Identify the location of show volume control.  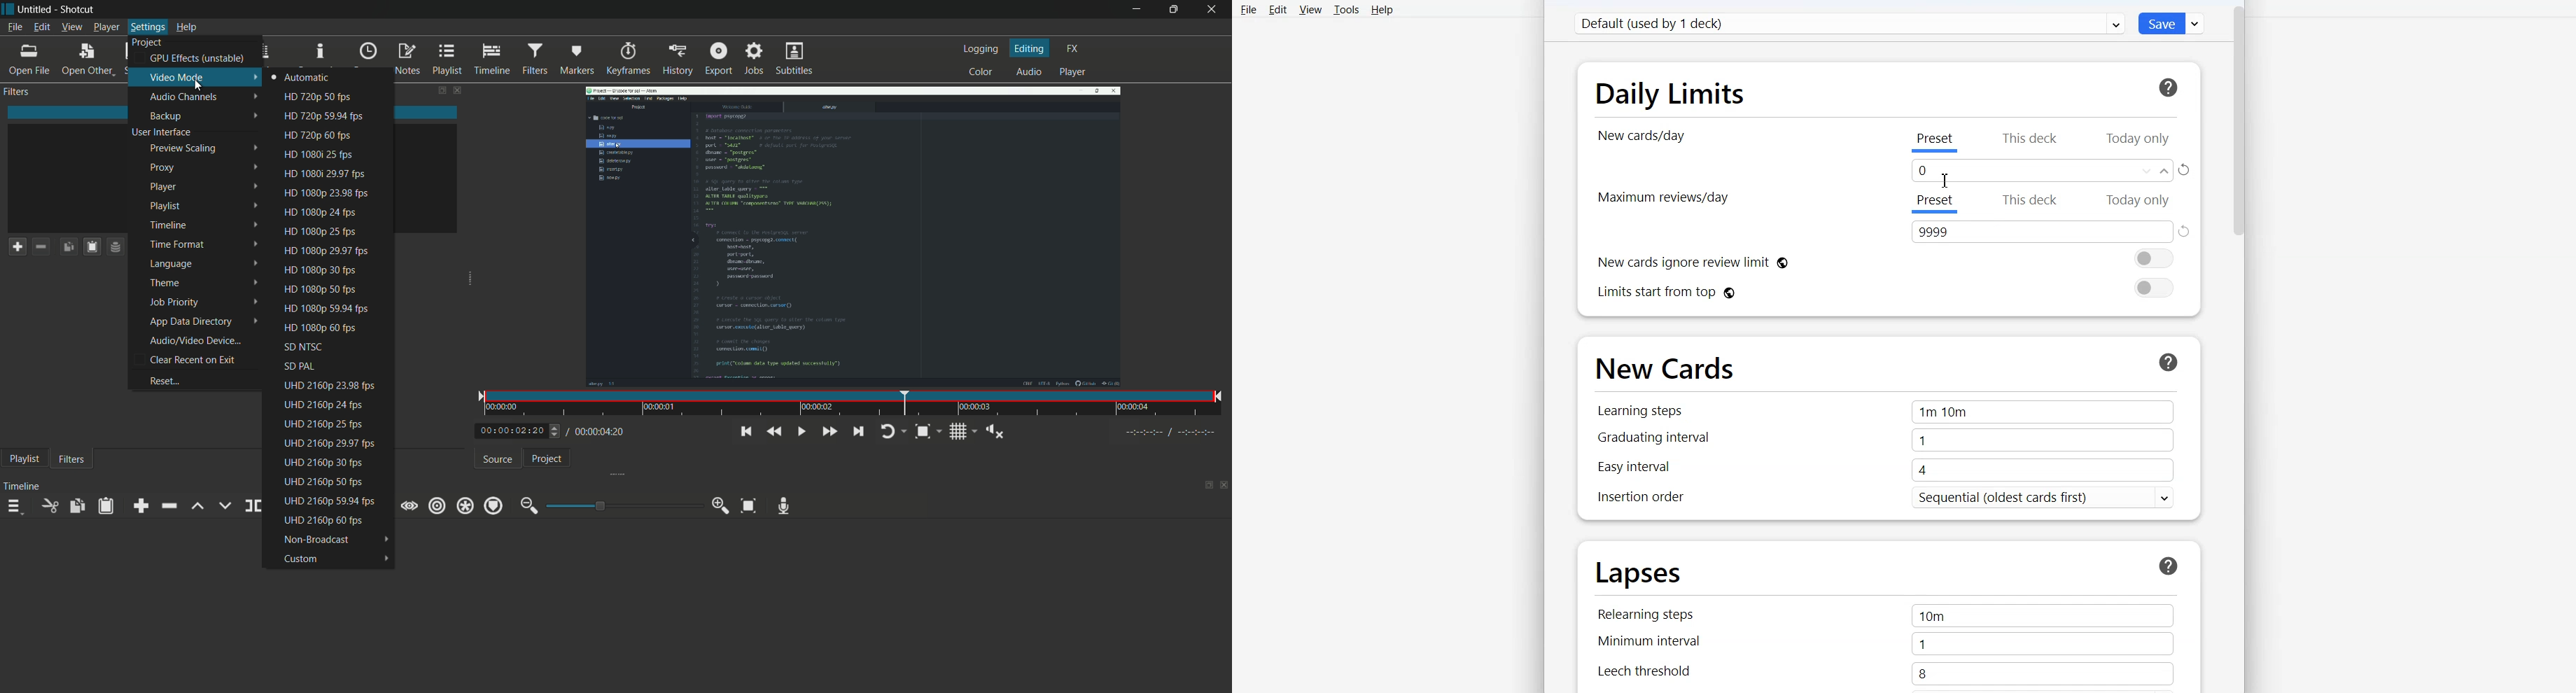
(997, 431).